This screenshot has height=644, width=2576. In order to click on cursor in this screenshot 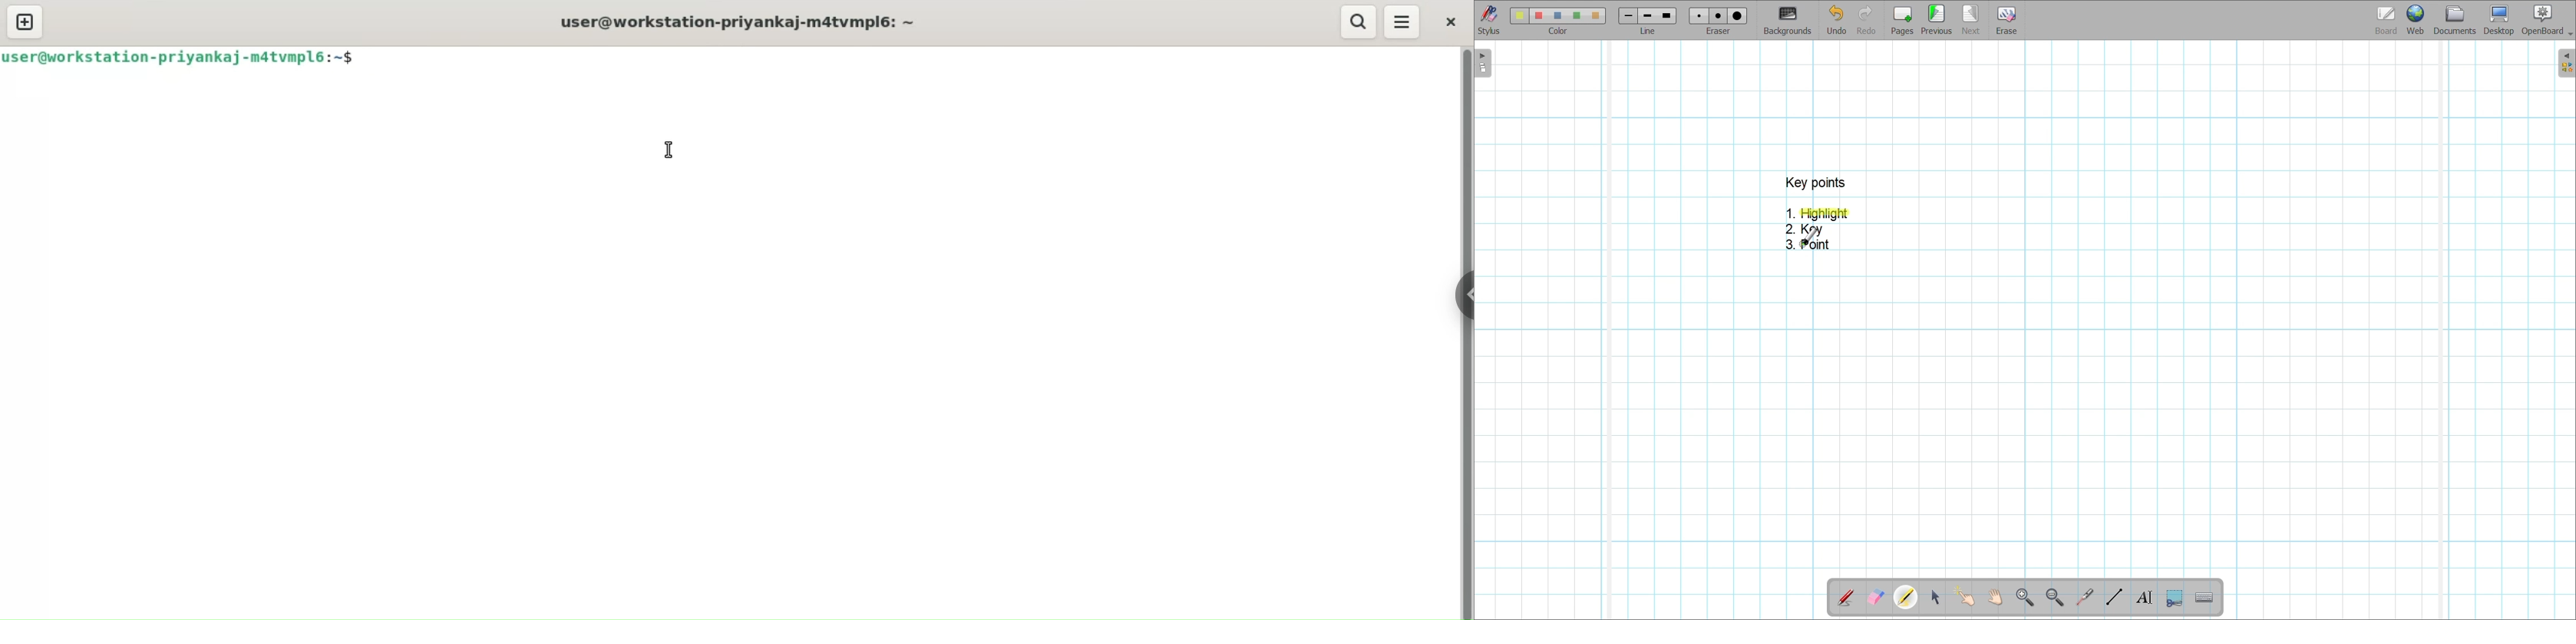, I will do `click(669, 150)`.